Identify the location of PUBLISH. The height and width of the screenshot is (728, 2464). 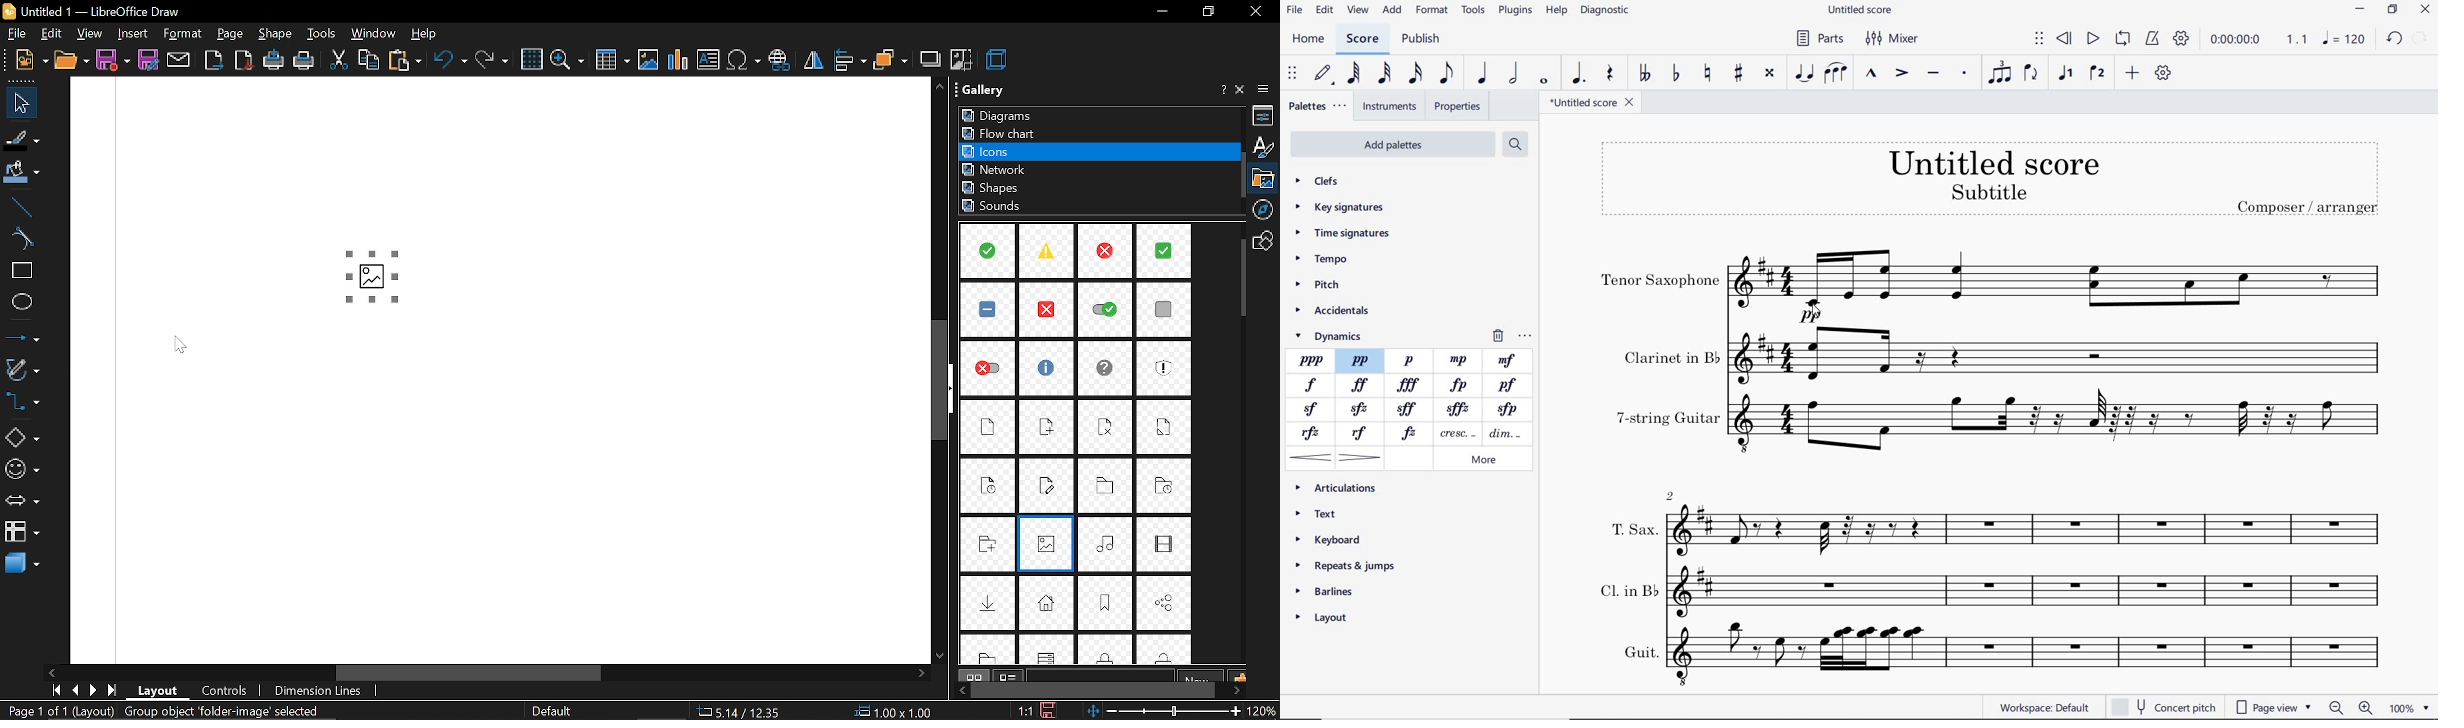
(1421, 39).